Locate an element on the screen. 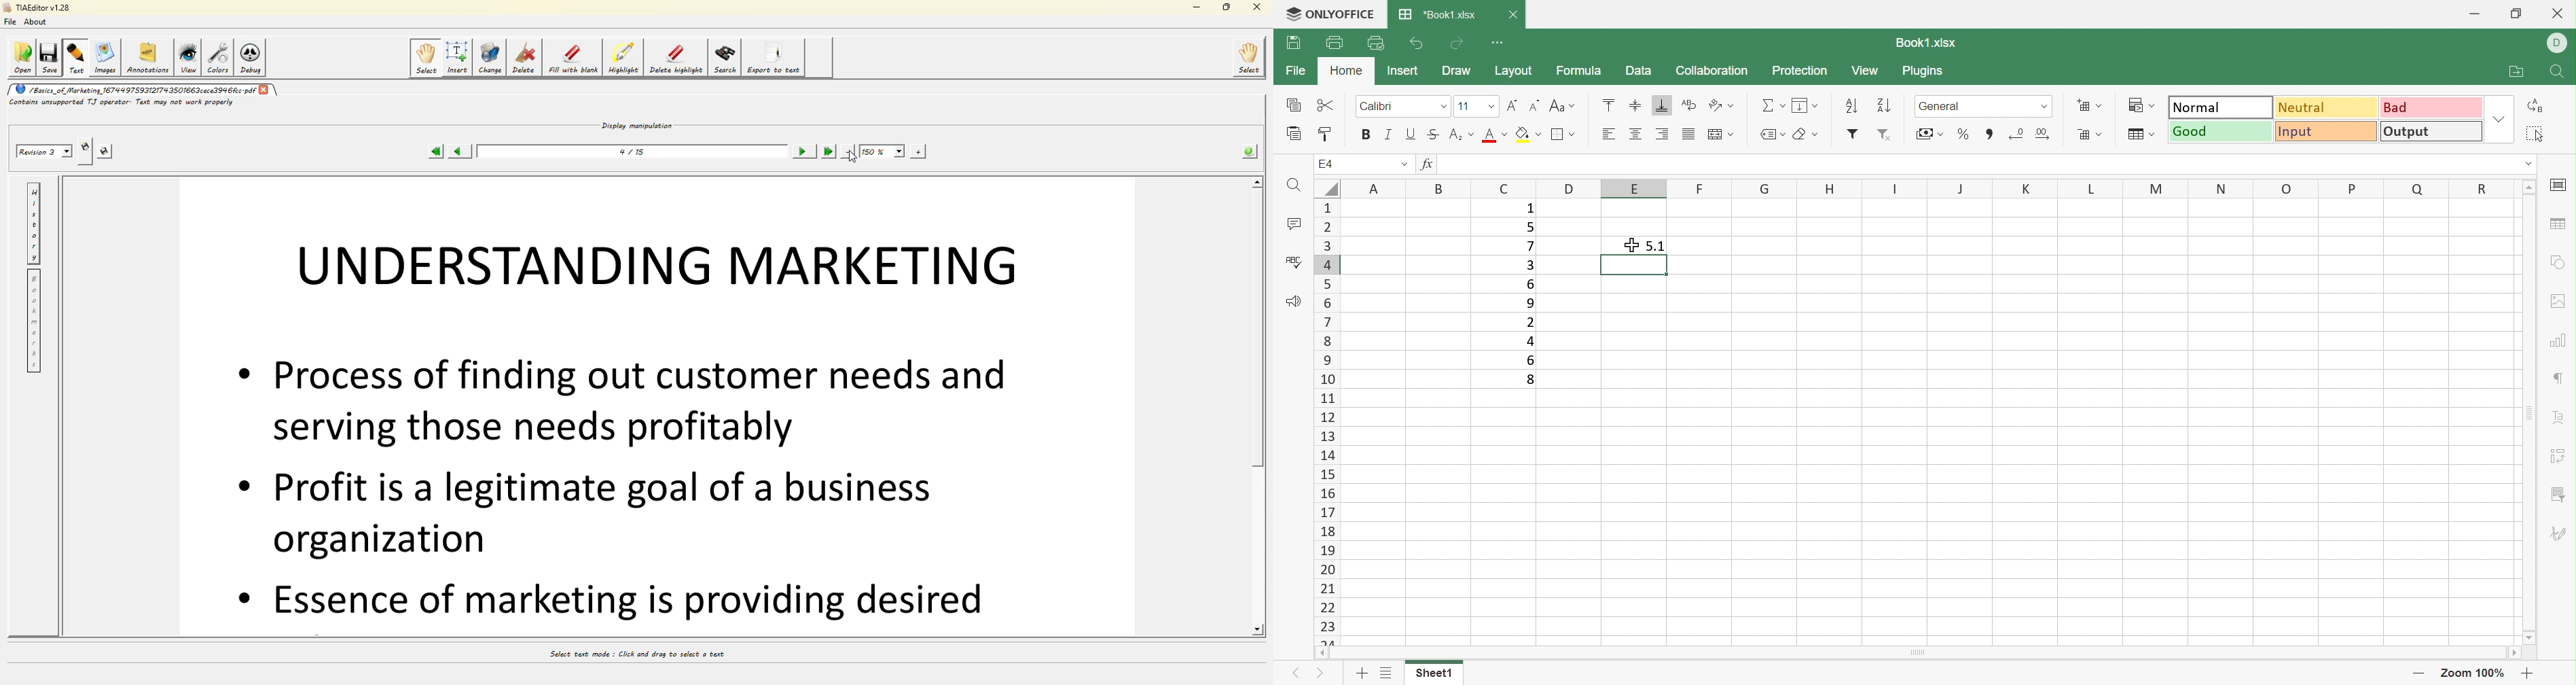 This screenshot has width=2576, height=700. info about pdf is located at coordinates (1248, 151).